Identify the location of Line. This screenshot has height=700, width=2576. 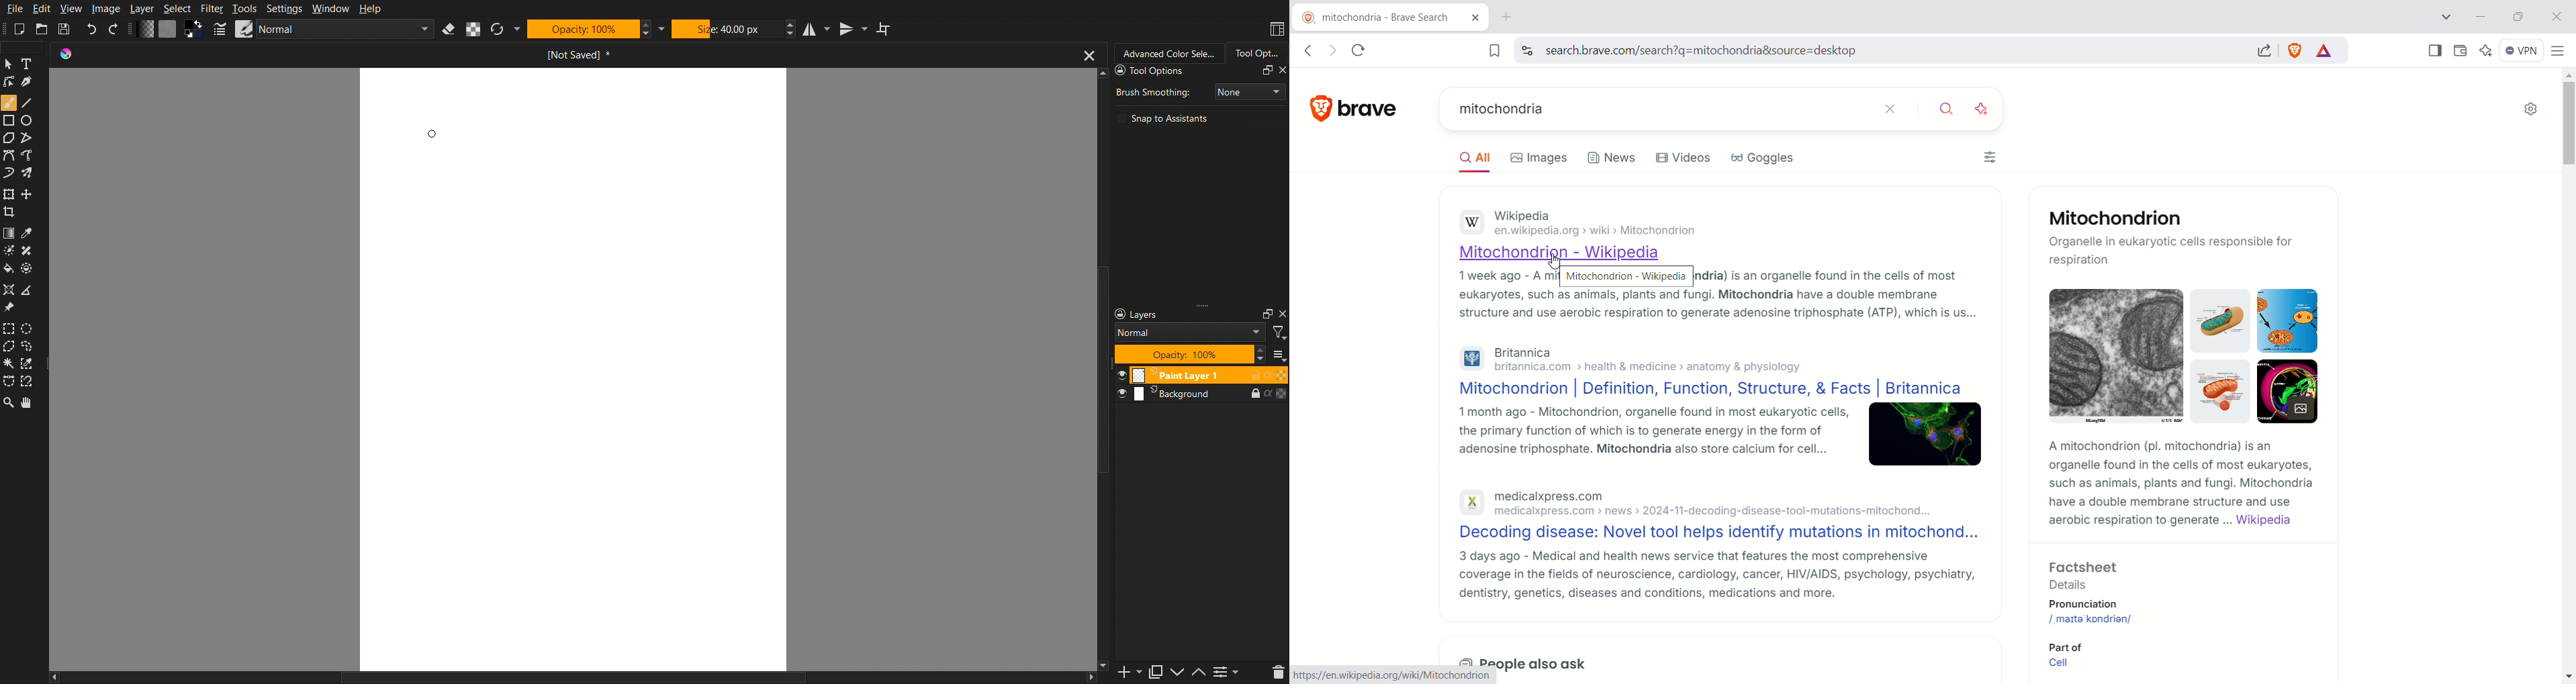
(33, 103).